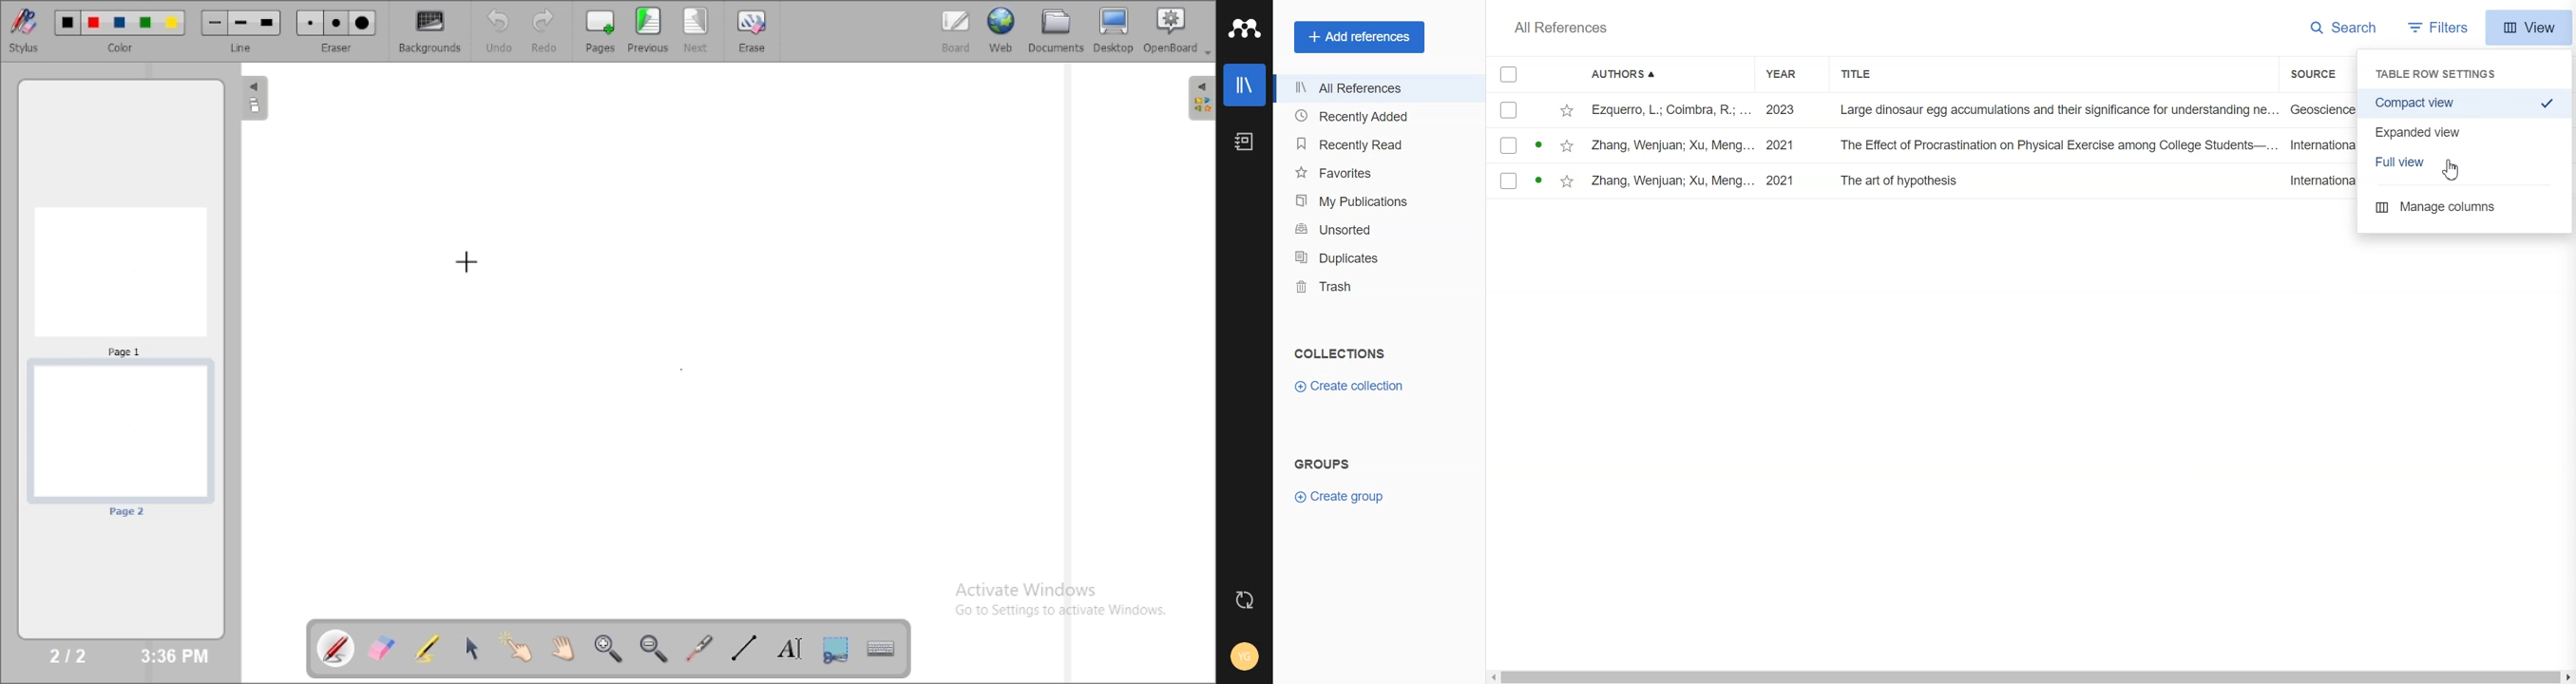 The image size is (2576, 700). What do you see at coordinates (363, 24) in the screenshot?
I see `Large eraser` at bounding box center [363, 24].